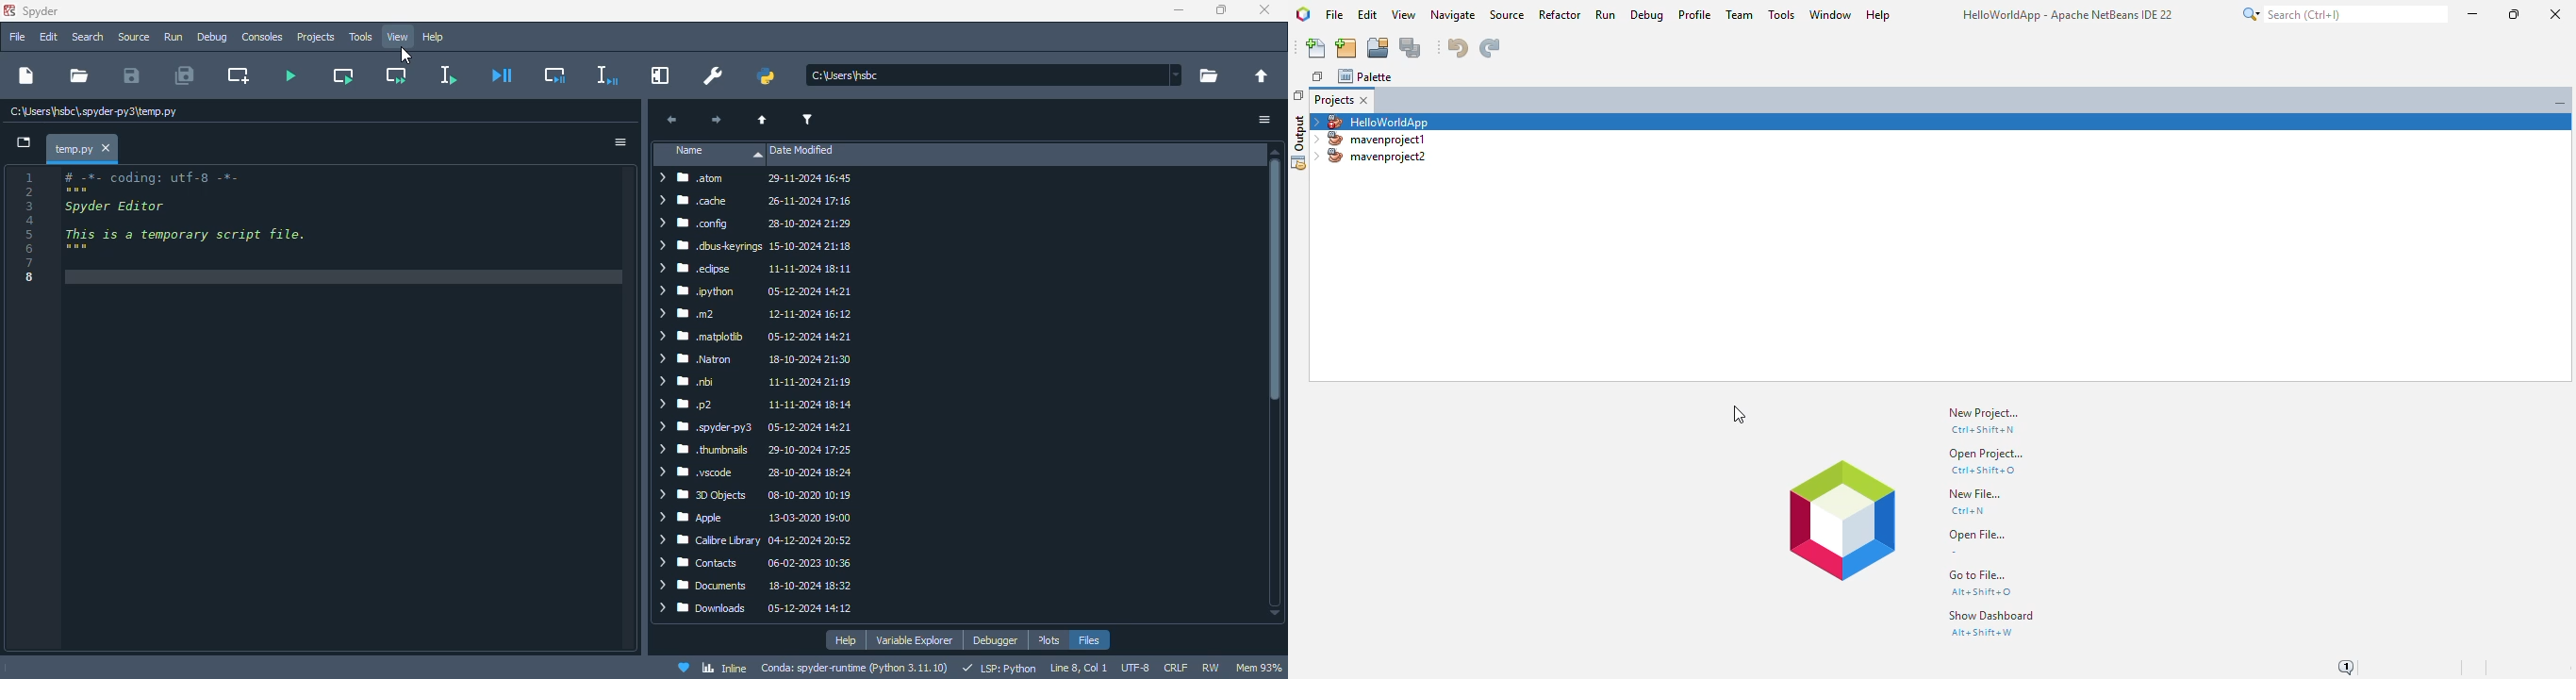 The height and width of the screenshot is (700, 2576). What do you see at coordinates (130, 75) in the screenshot?
I see `save file` at bounding box center [130, 75].